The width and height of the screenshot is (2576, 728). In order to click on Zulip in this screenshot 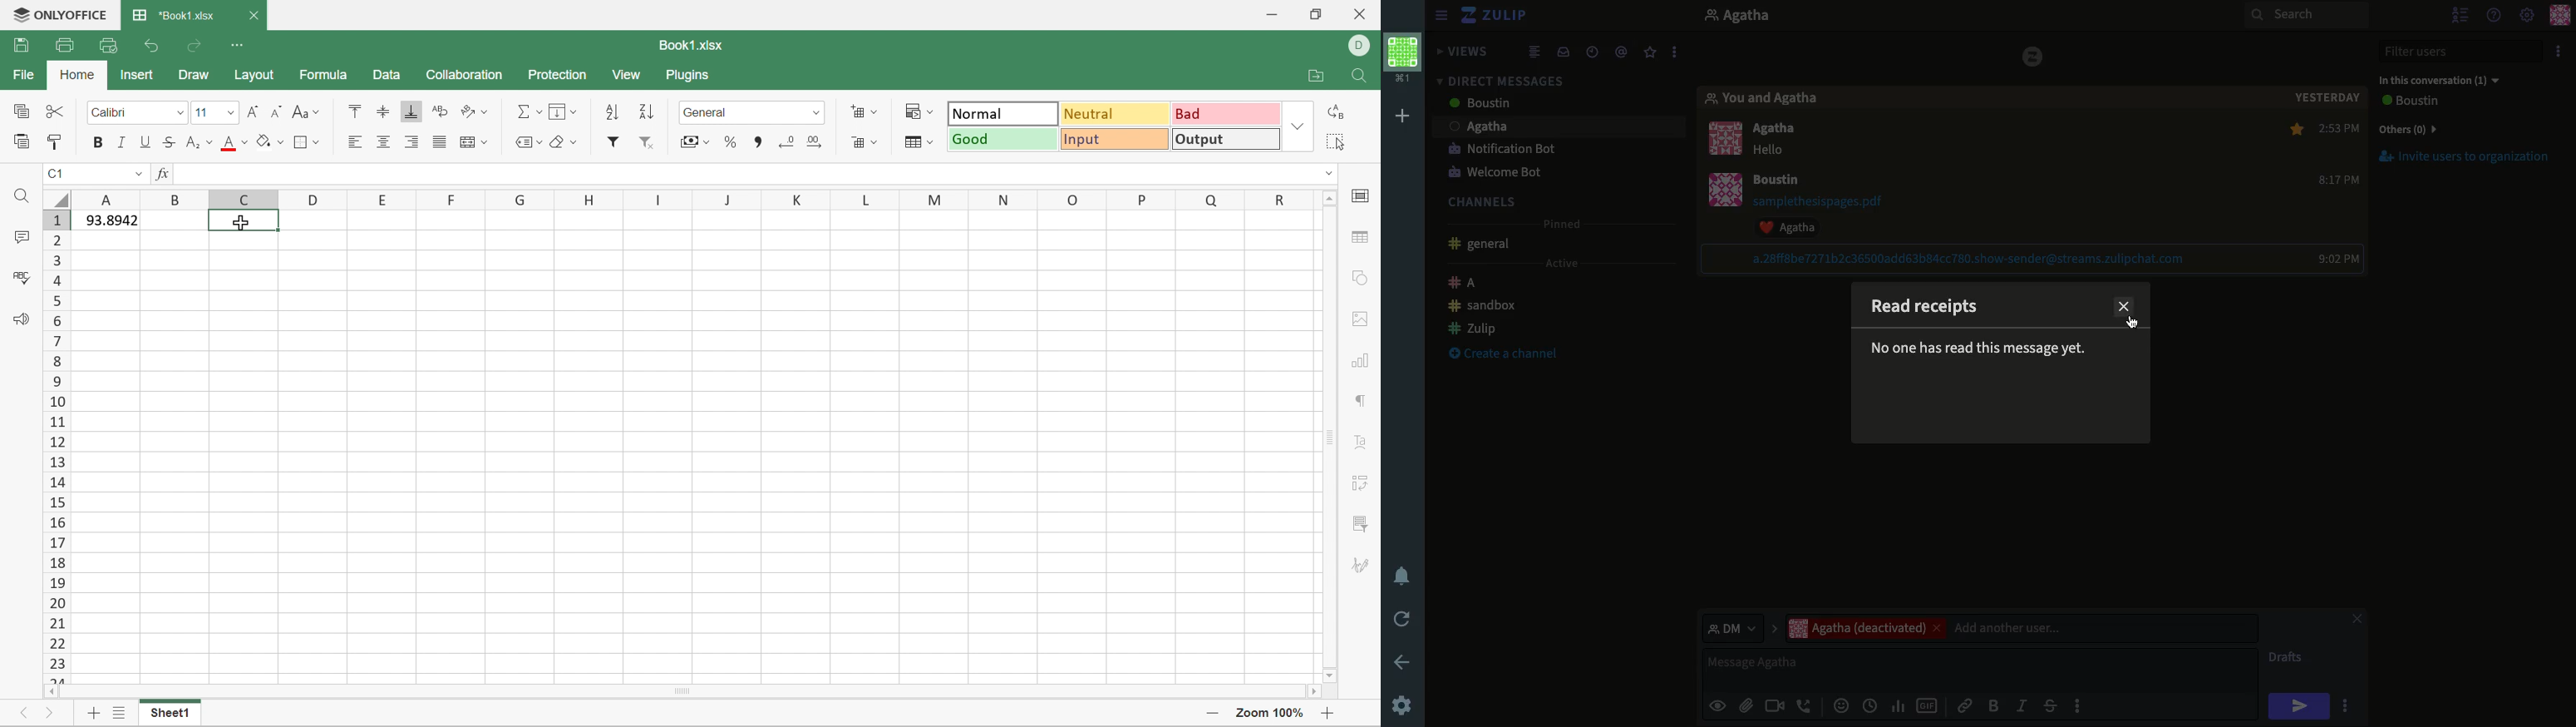, I will do `click(1473, 326)`.